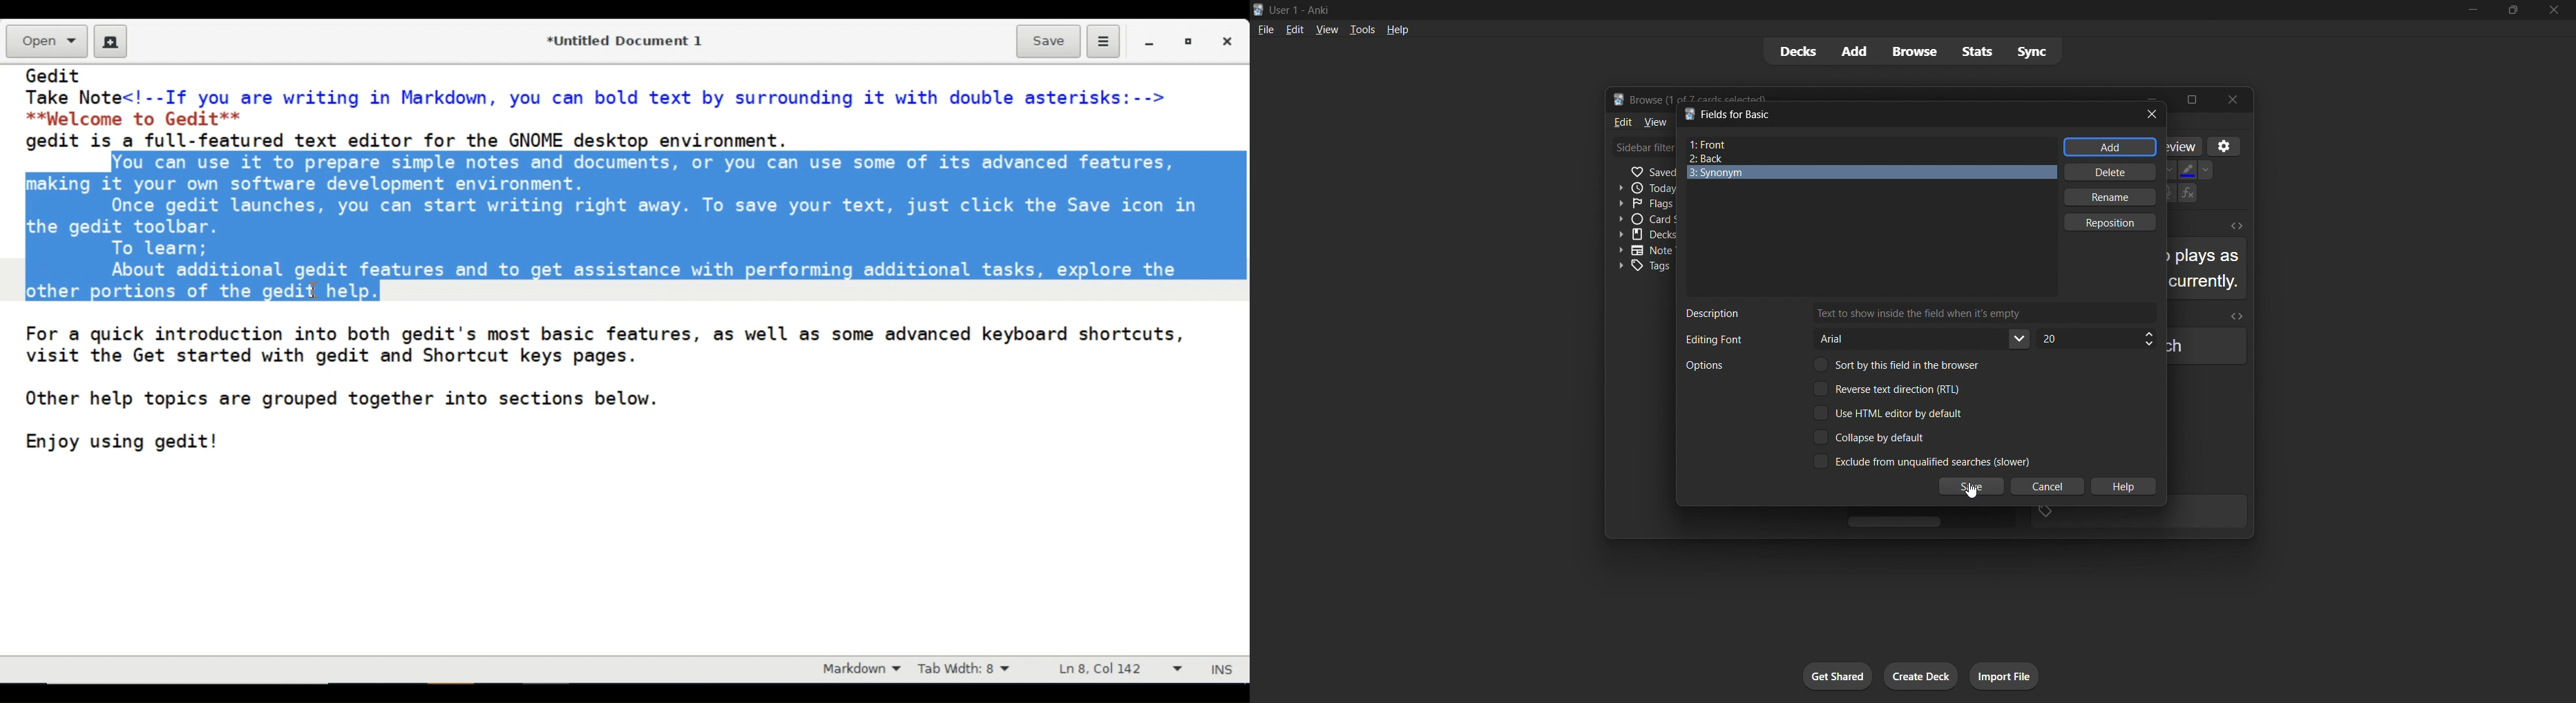  Describe the element at coordinates (1970, 485) in the screenshot. I see `save` at that location.